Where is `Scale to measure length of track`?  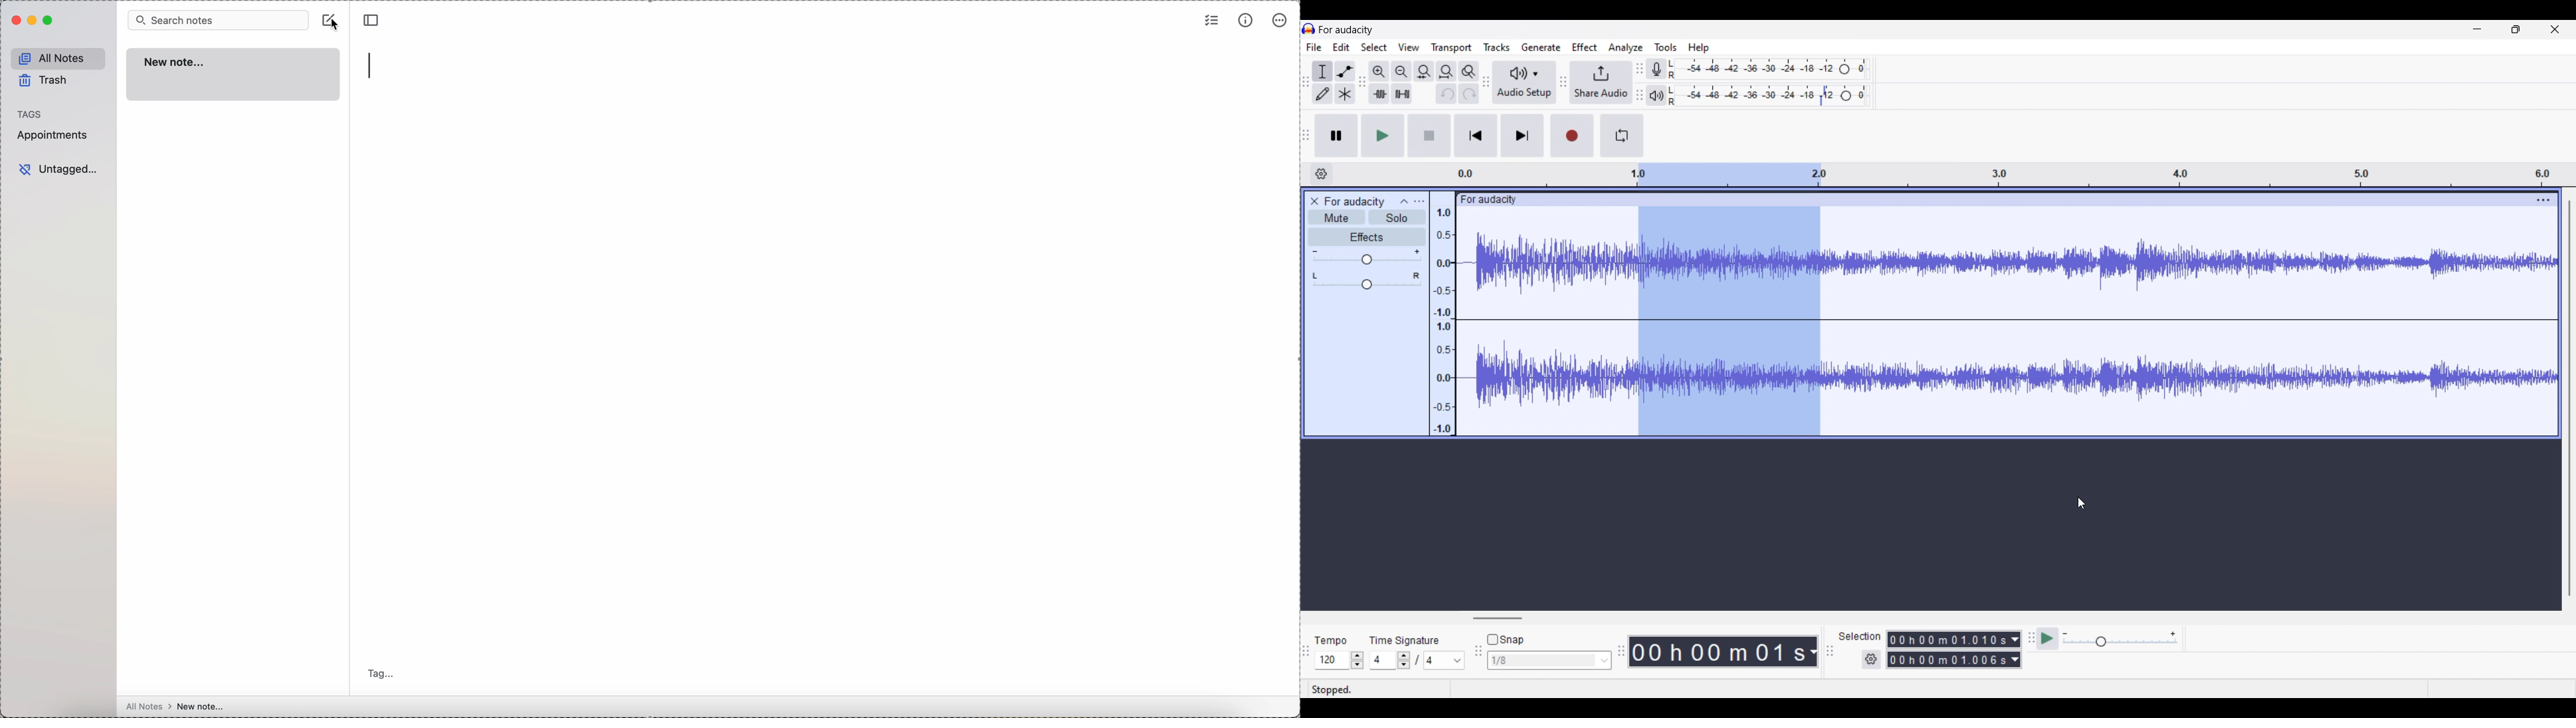
Scale to measure length of track is located at coordinates (2199, 174).